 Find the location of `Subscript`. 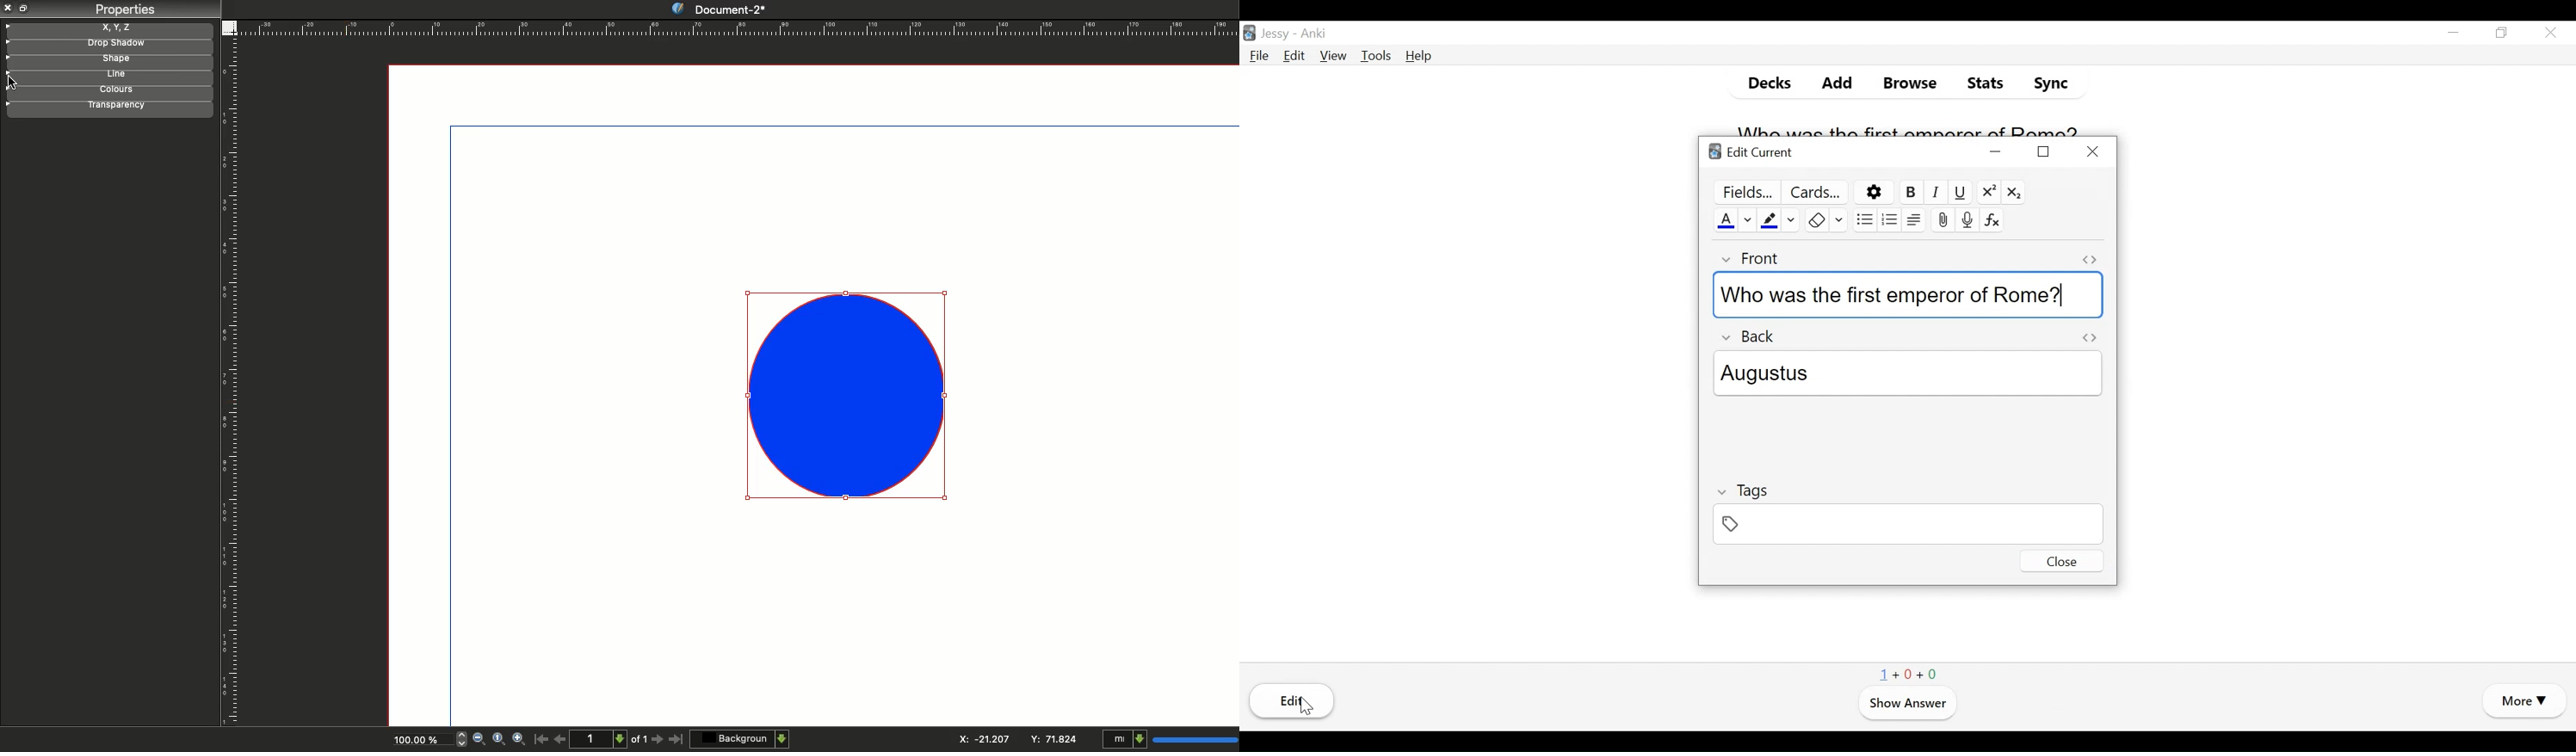

Subscript is located at coordinates (2013, 191).